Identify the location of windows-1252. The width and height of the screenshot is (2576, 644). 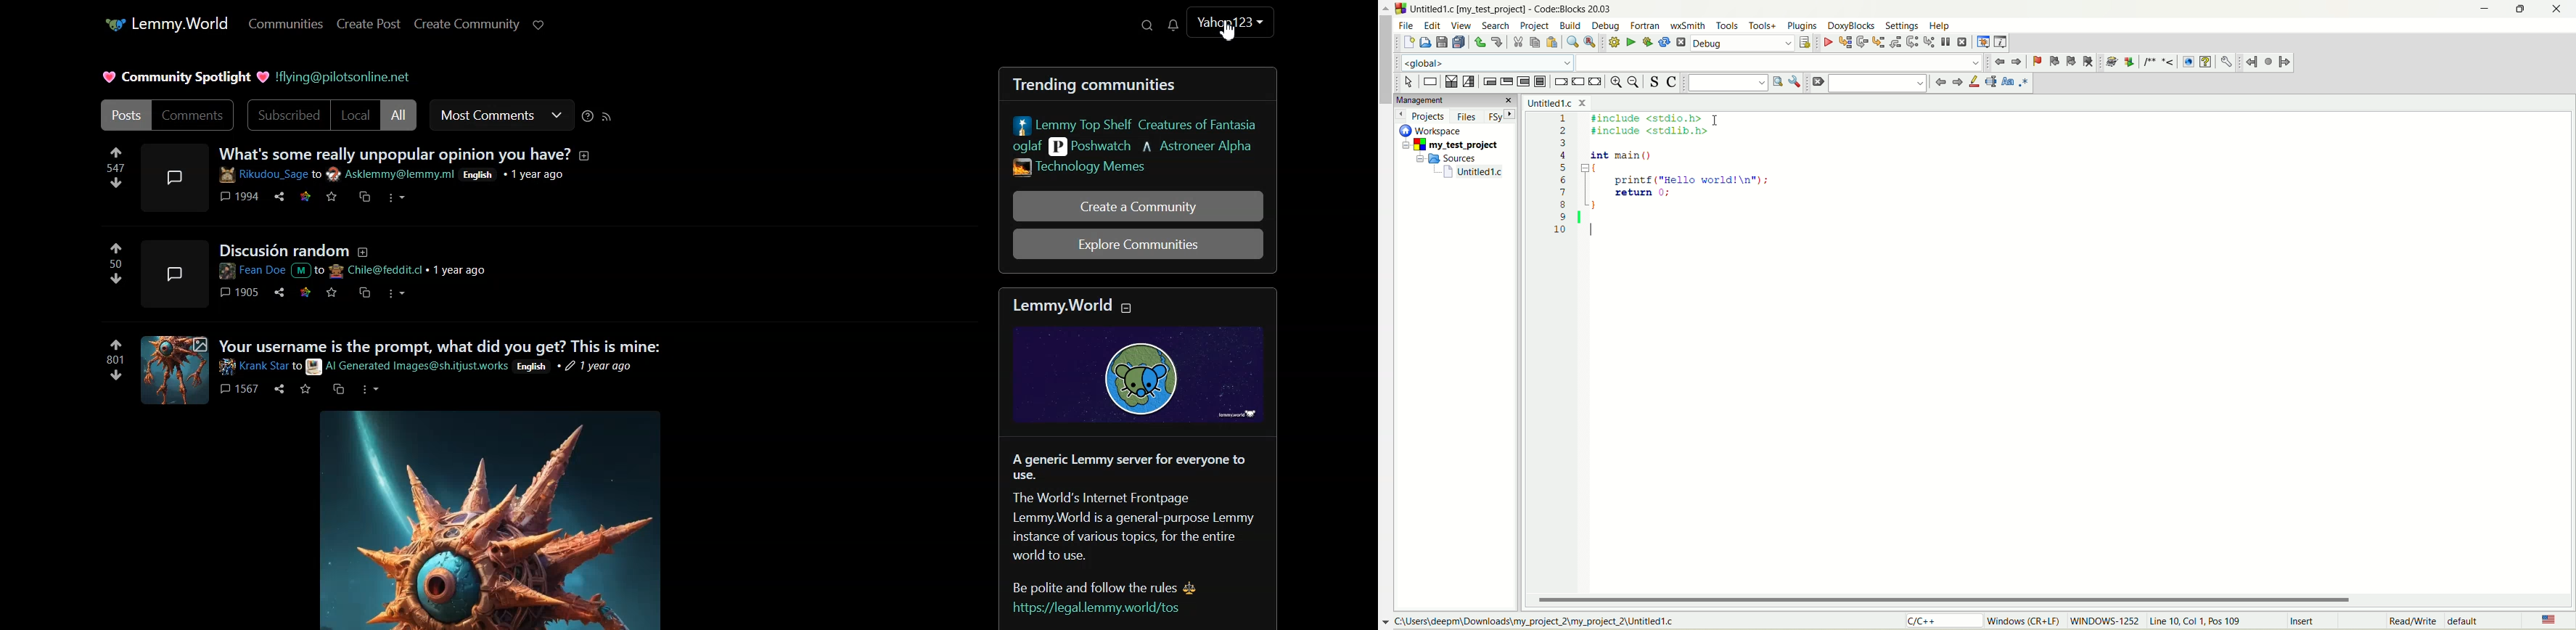
(2105, 623).